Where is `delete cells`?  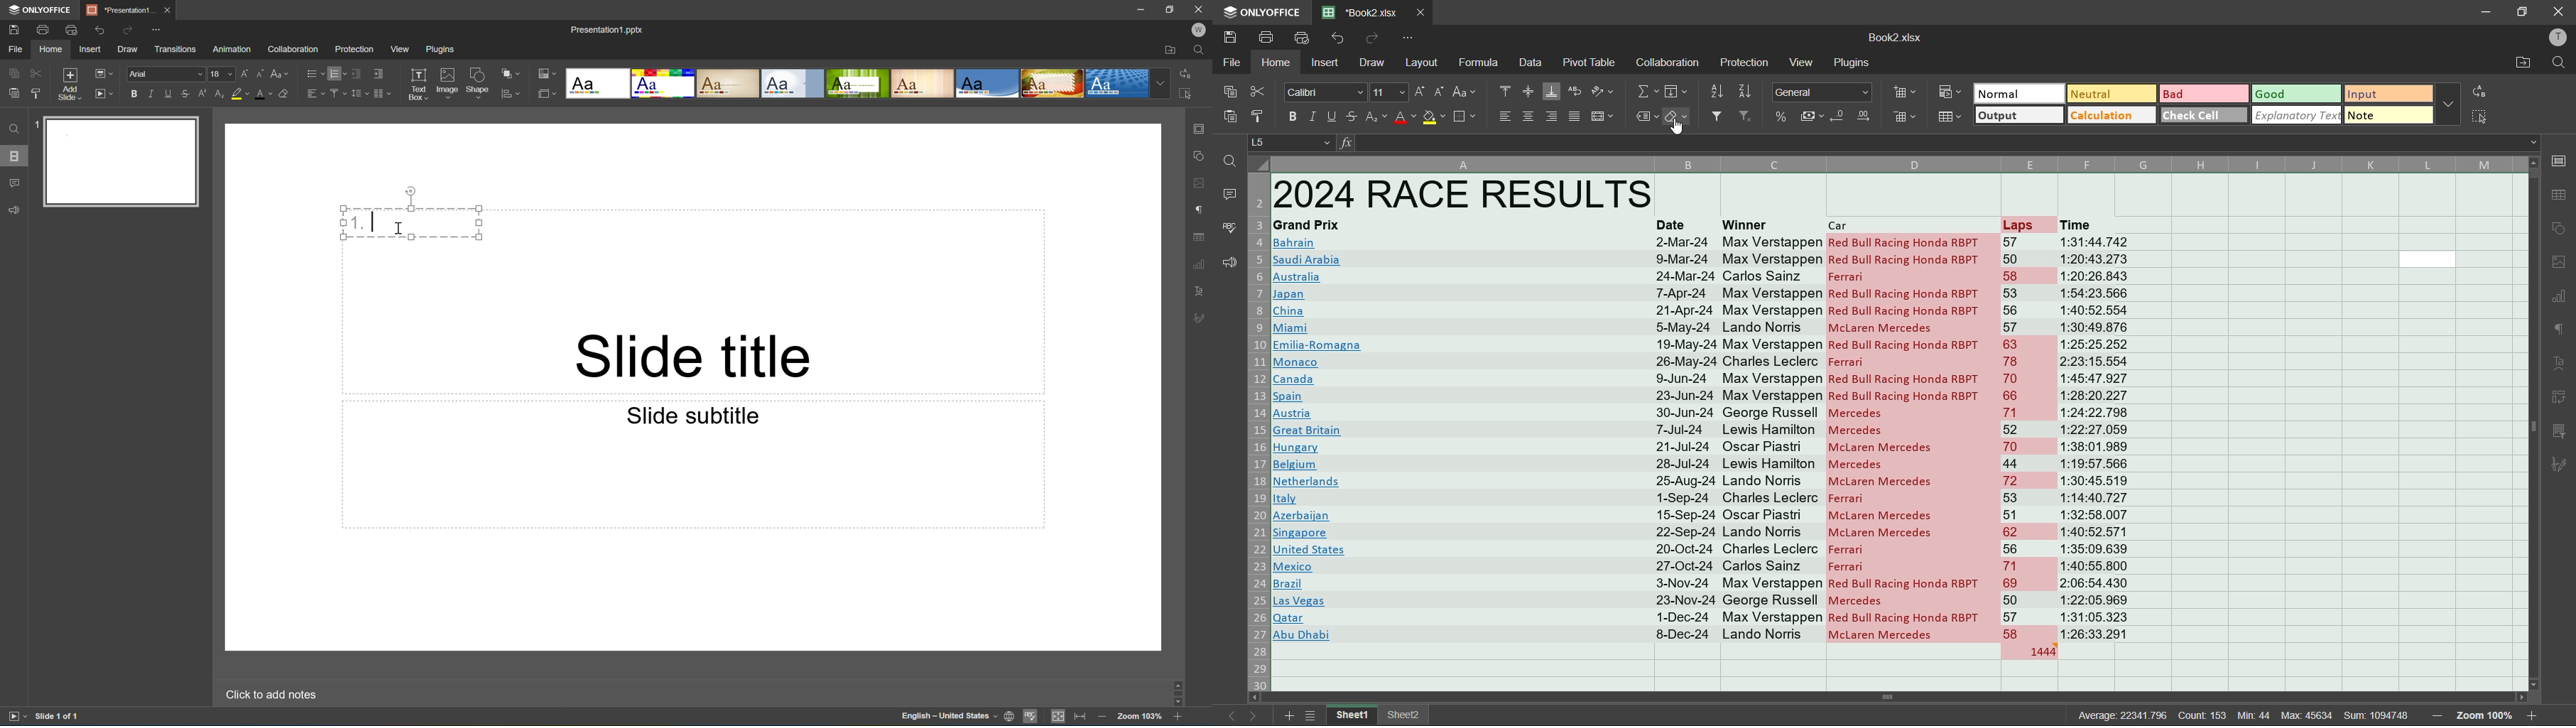
delete cells is located at coordinates (1901, 116).